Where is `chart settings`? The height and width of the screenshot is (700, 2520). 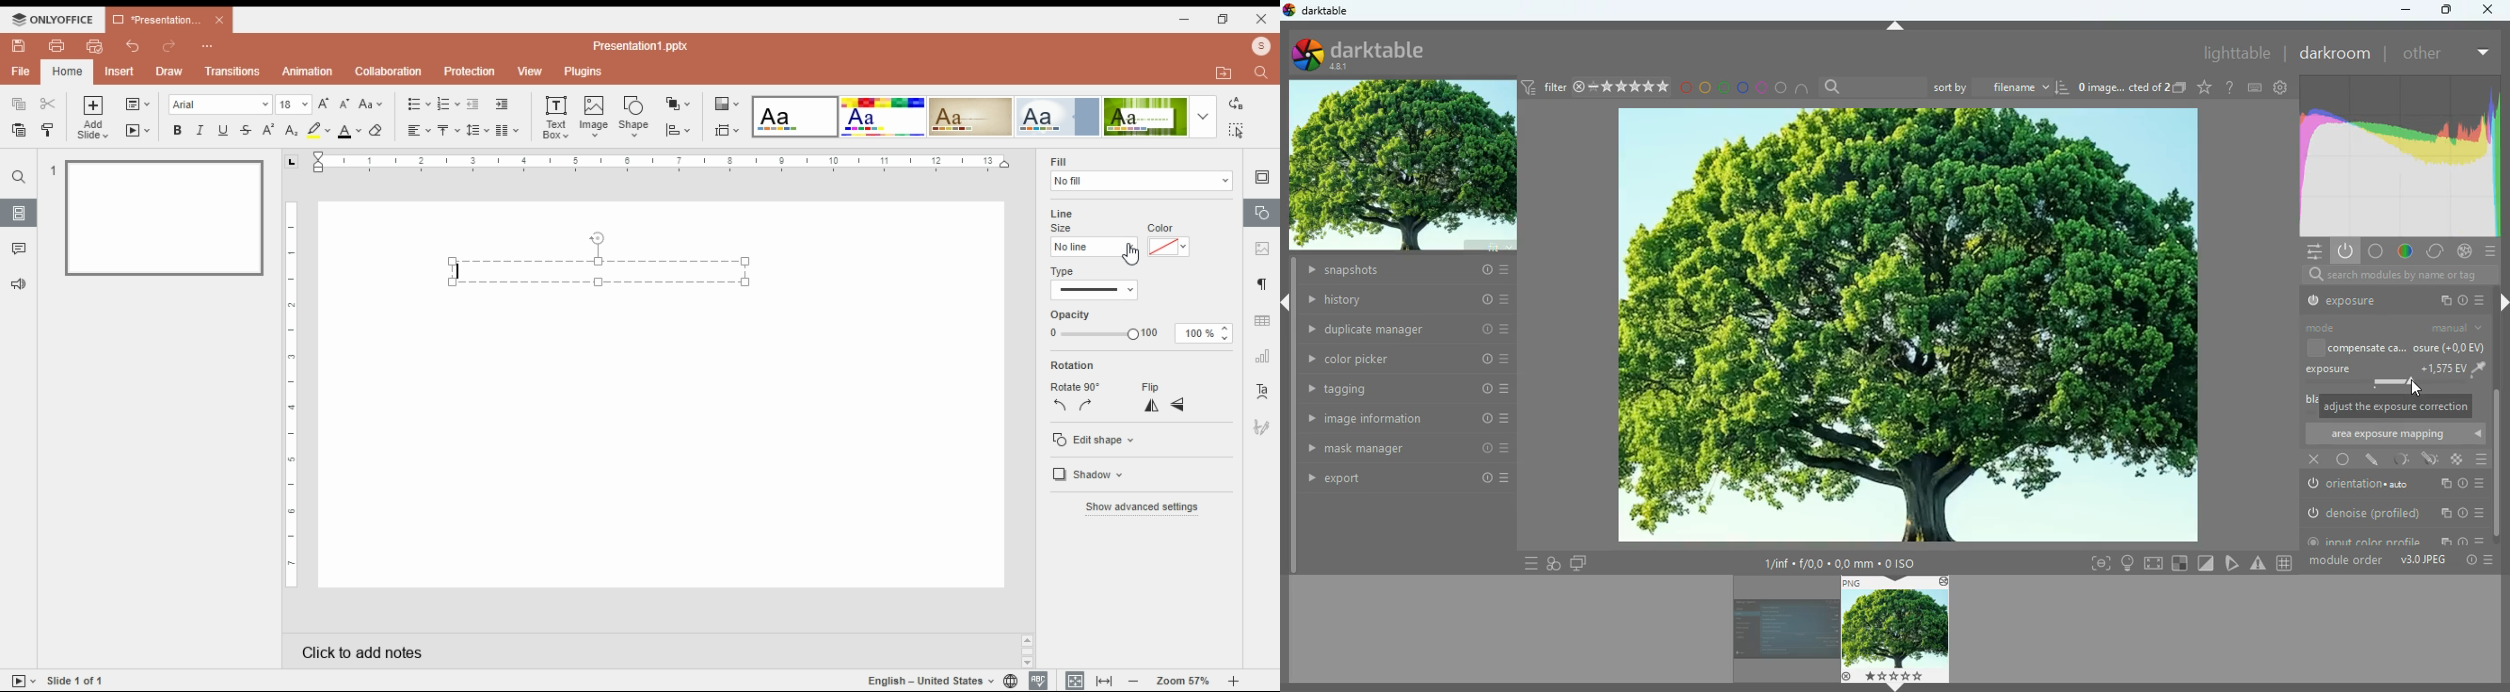
chart settings is located at coordinates (1263, 359).